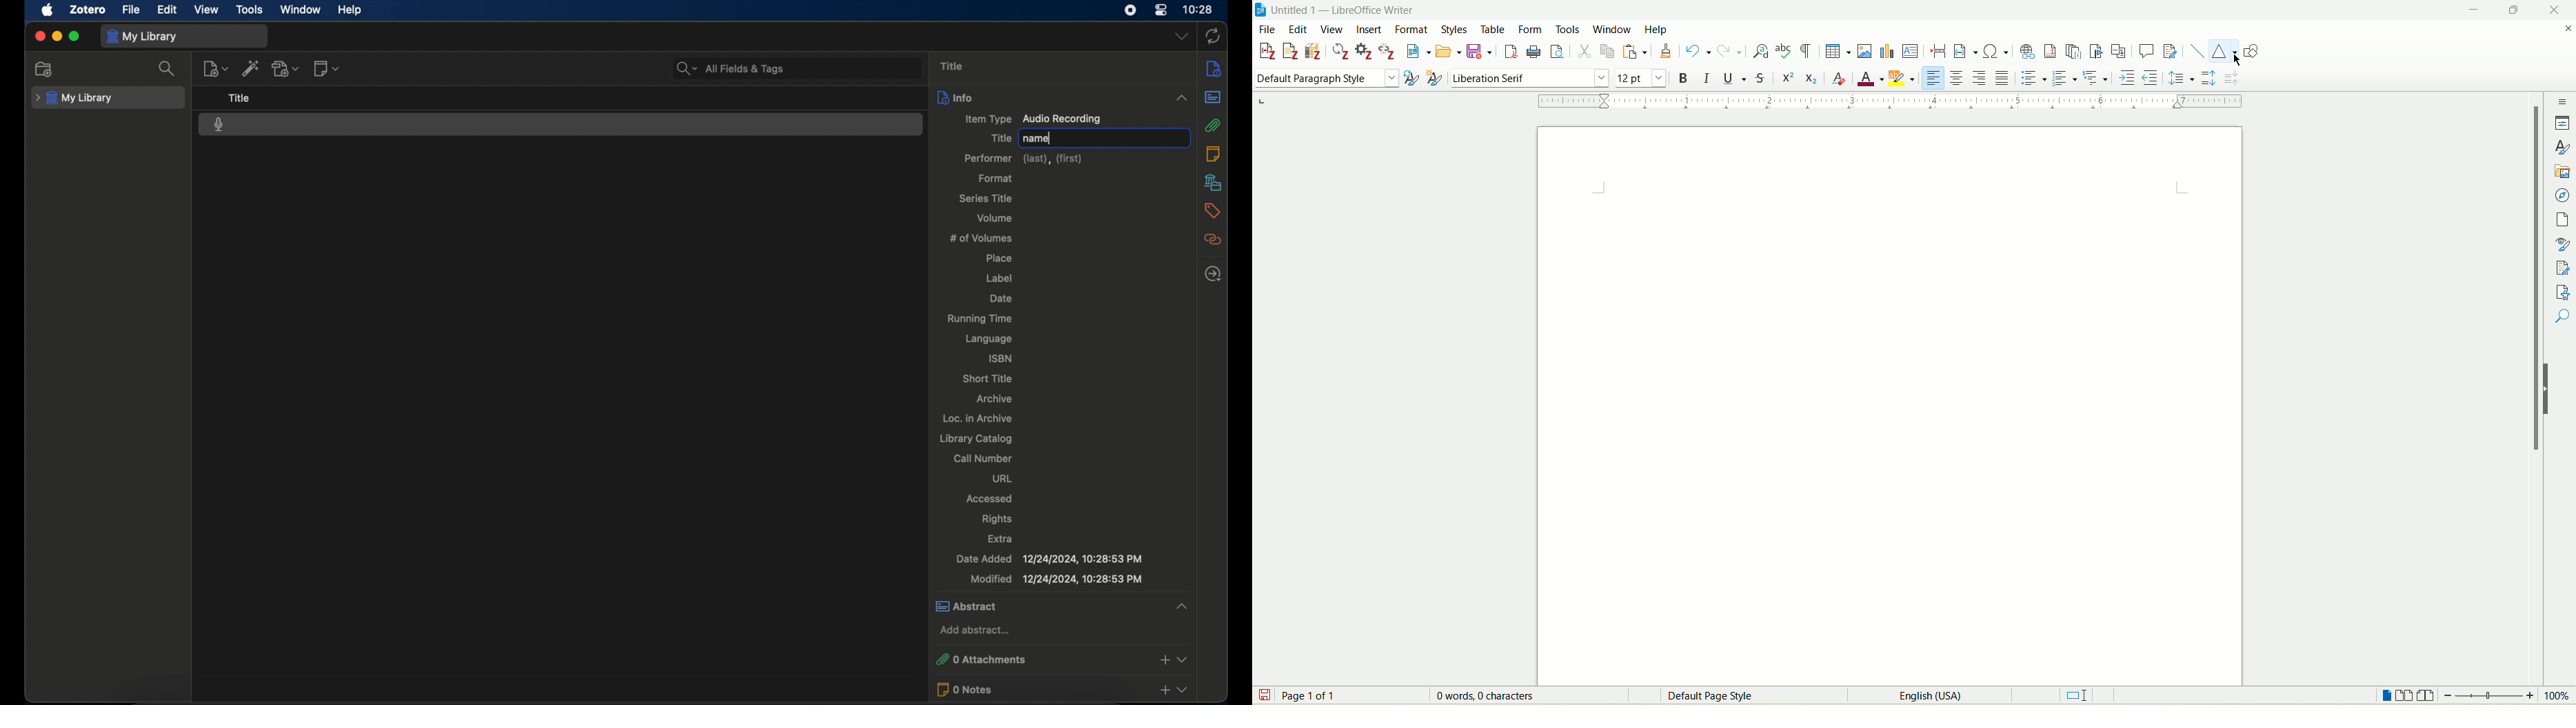  I want to click on page 1 of 1, so click(1312, 695).